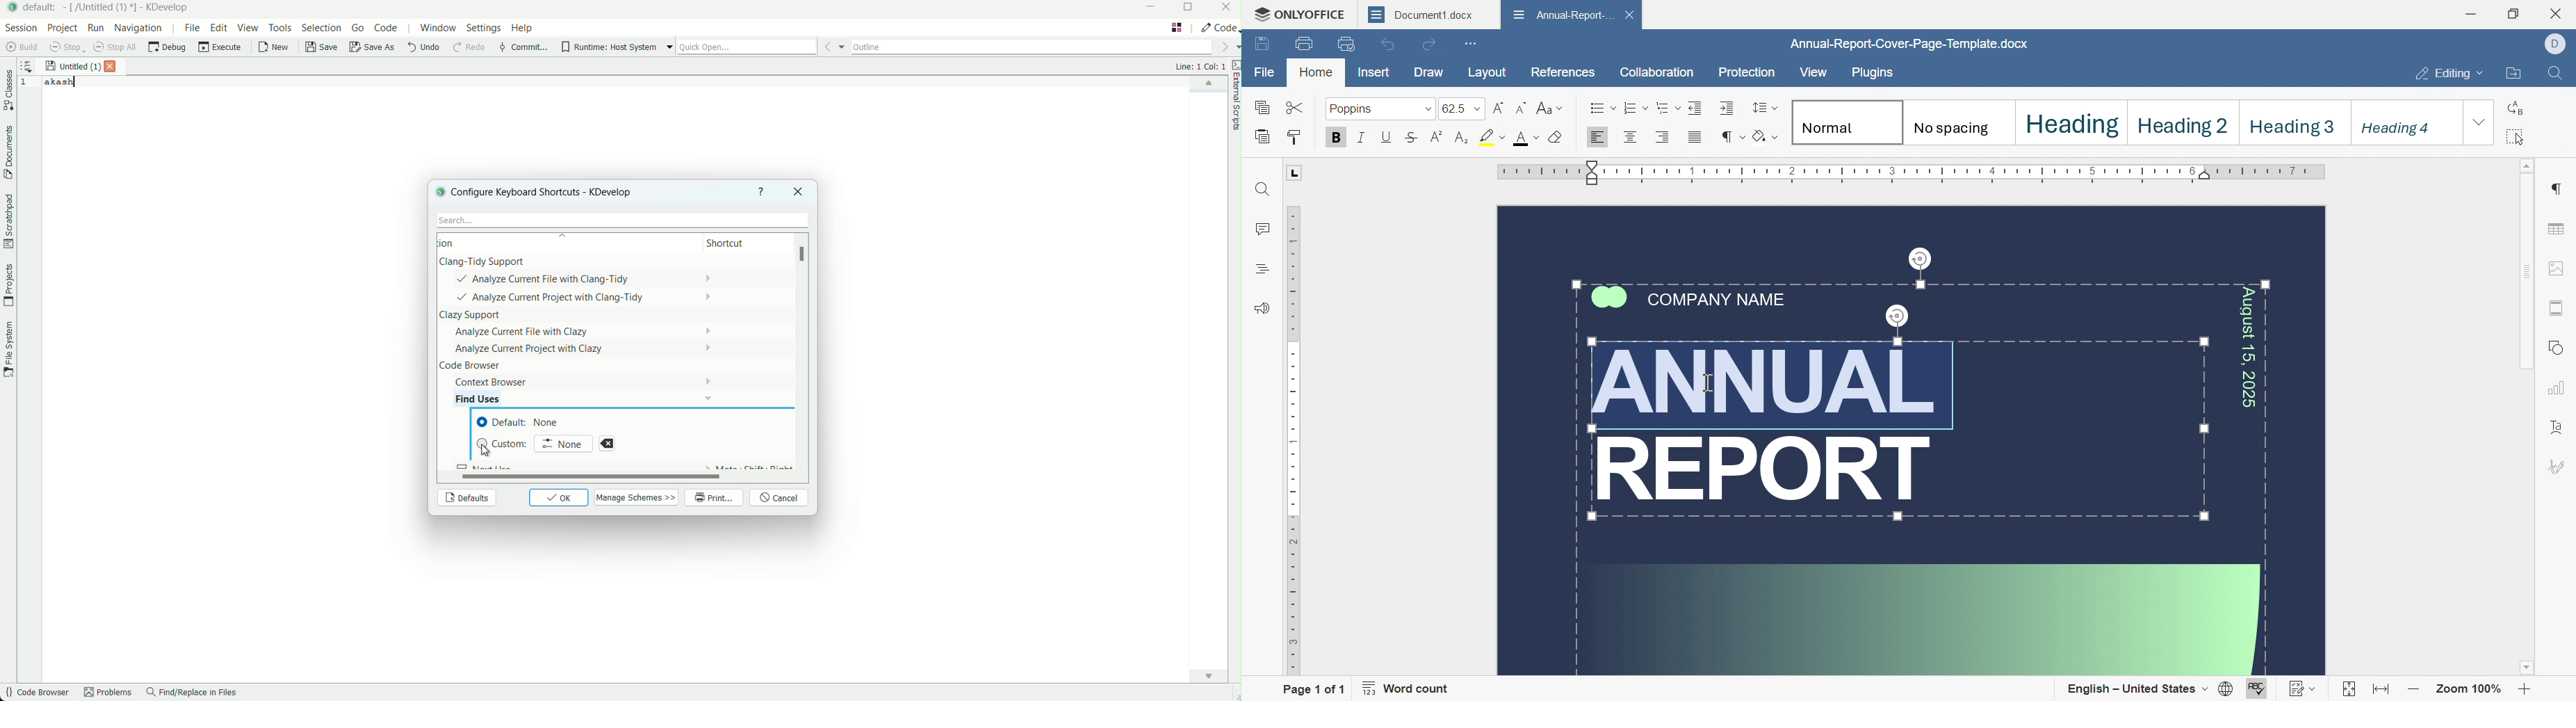 This screenshot has height=728, width=2576. Describe the element at coordinates (2524, 691) in the screenshot. I see `zoom in` at that location.